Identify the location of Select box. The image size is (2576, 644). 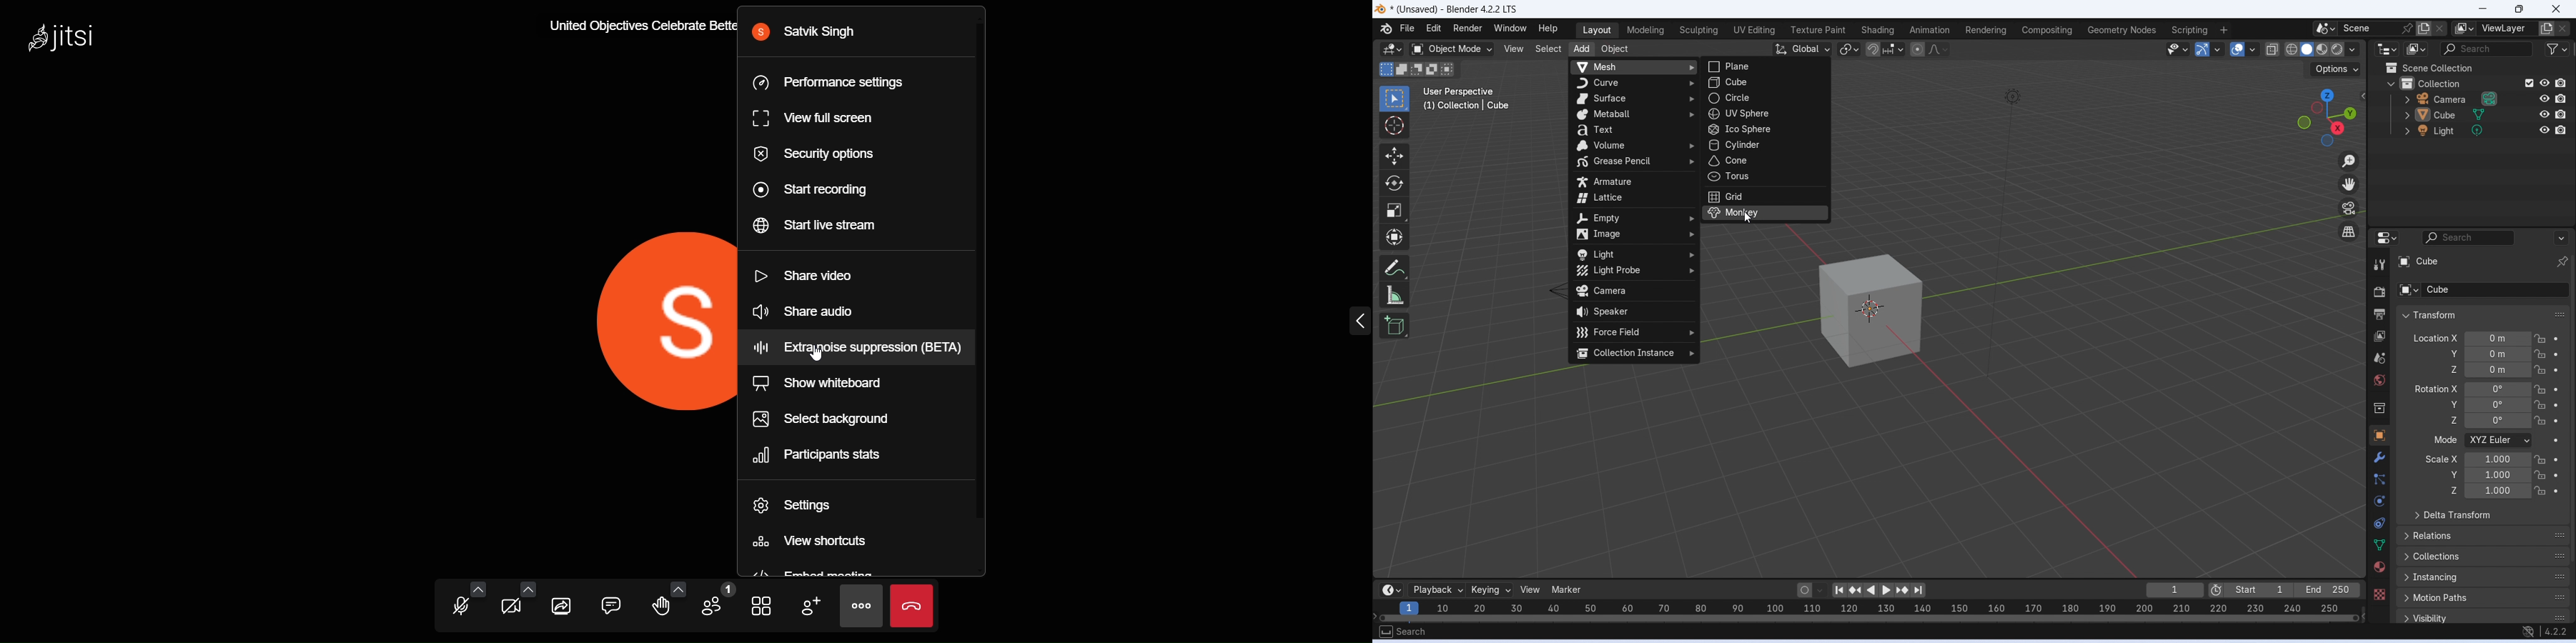
(1392, 98).